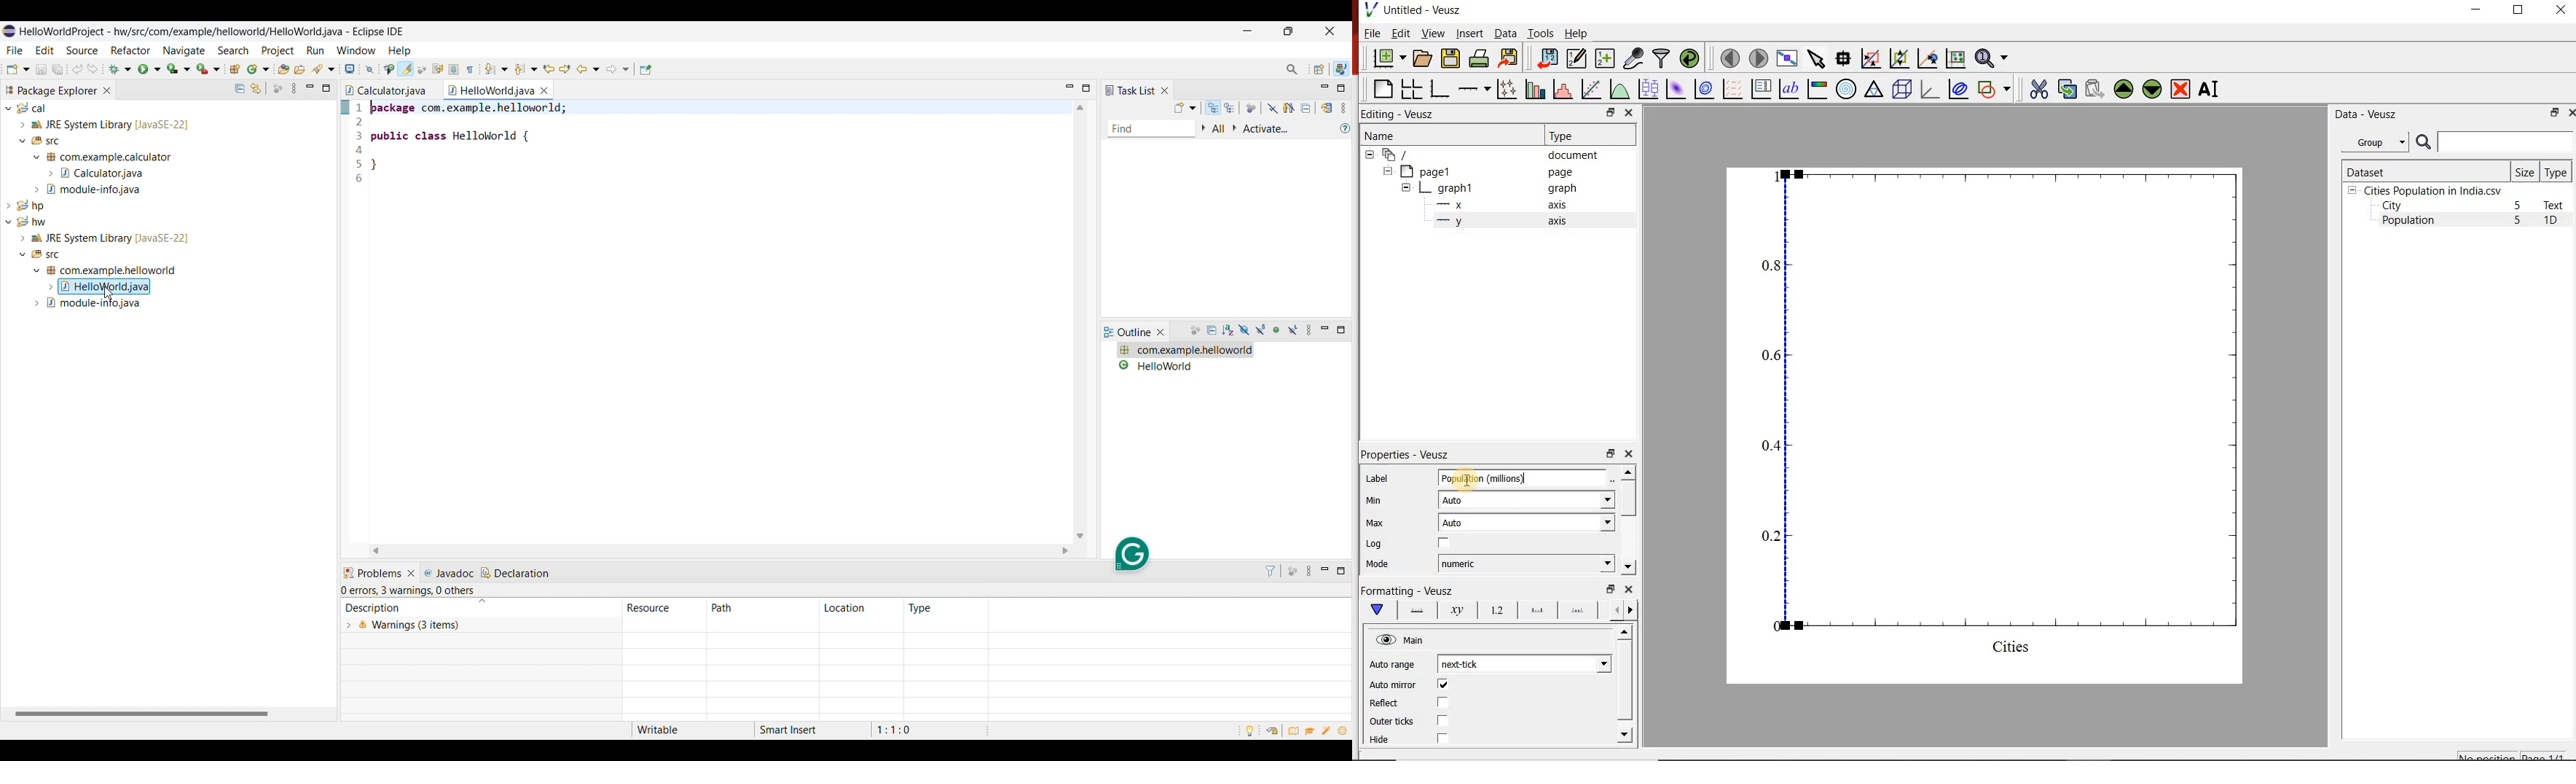 The width and height of the screenshot is (2576, 784). Describe the element at coordinates (2094, 89) in the screenshot. I see `paste widget from the clipboard` at that location.